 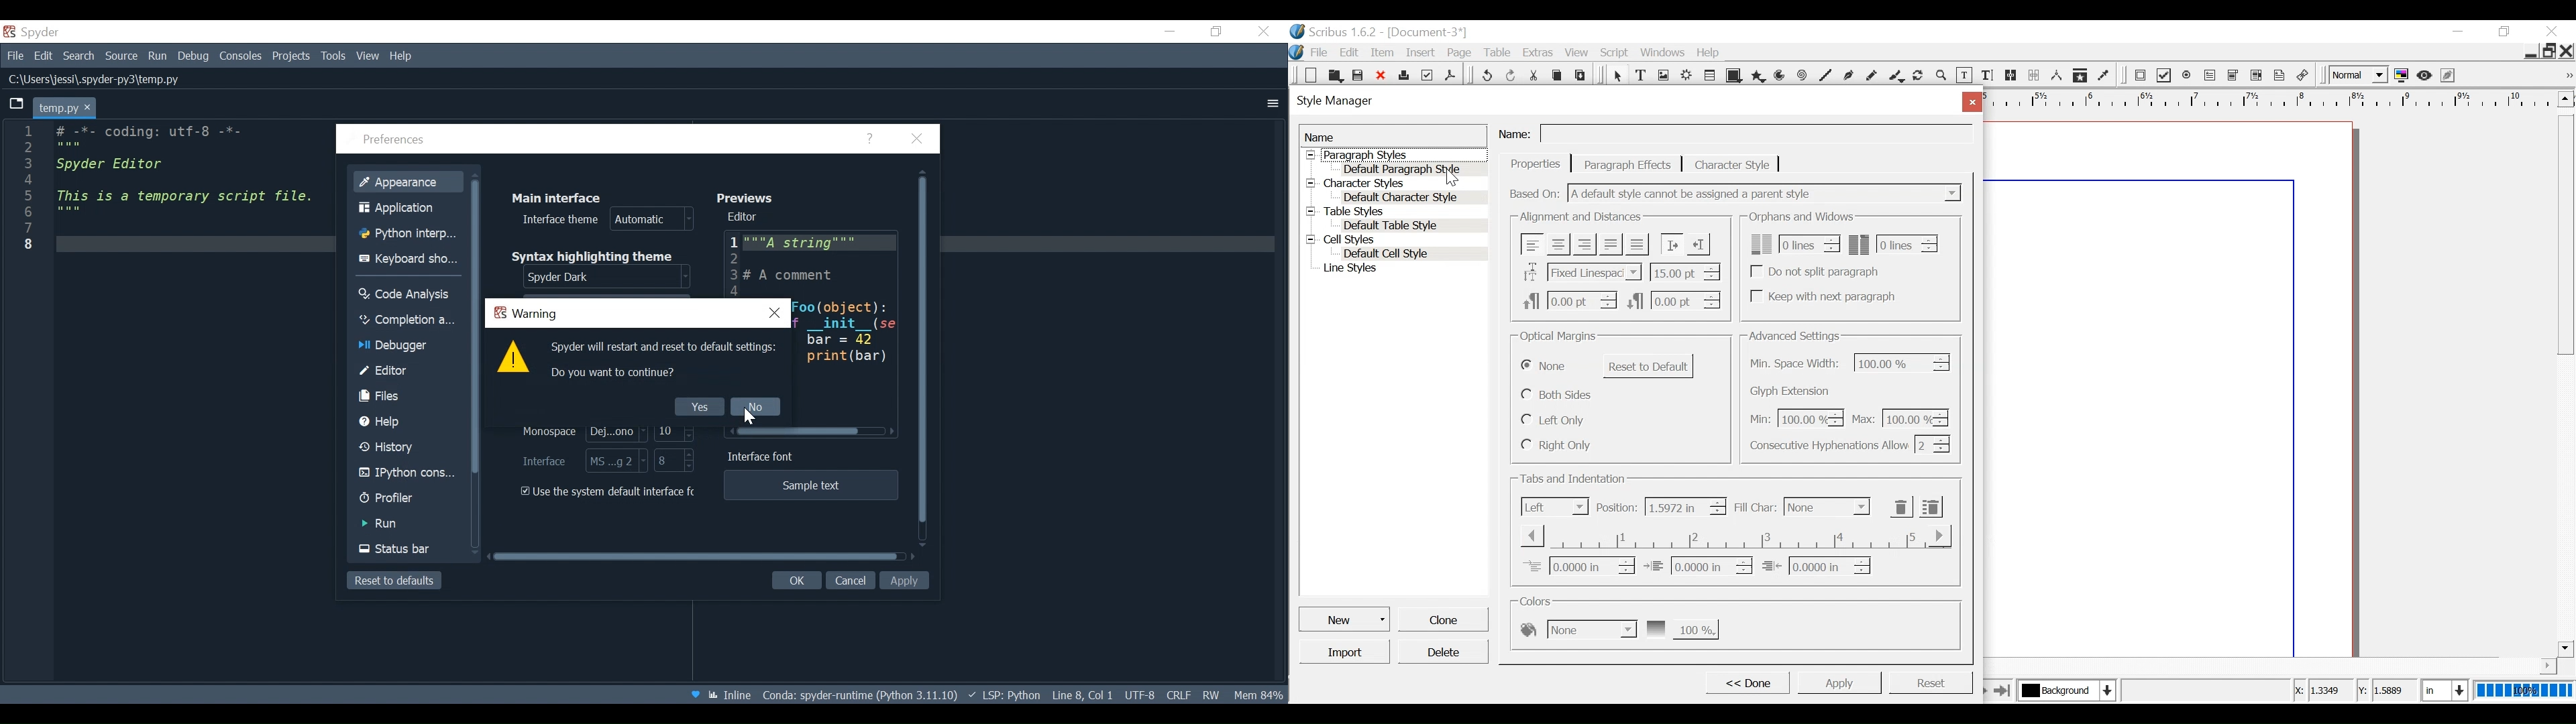 What do you see at coordinates (611, 491) in the screenshot?
I see `(un)check the system default interface font` at bounding box center [611, 491].